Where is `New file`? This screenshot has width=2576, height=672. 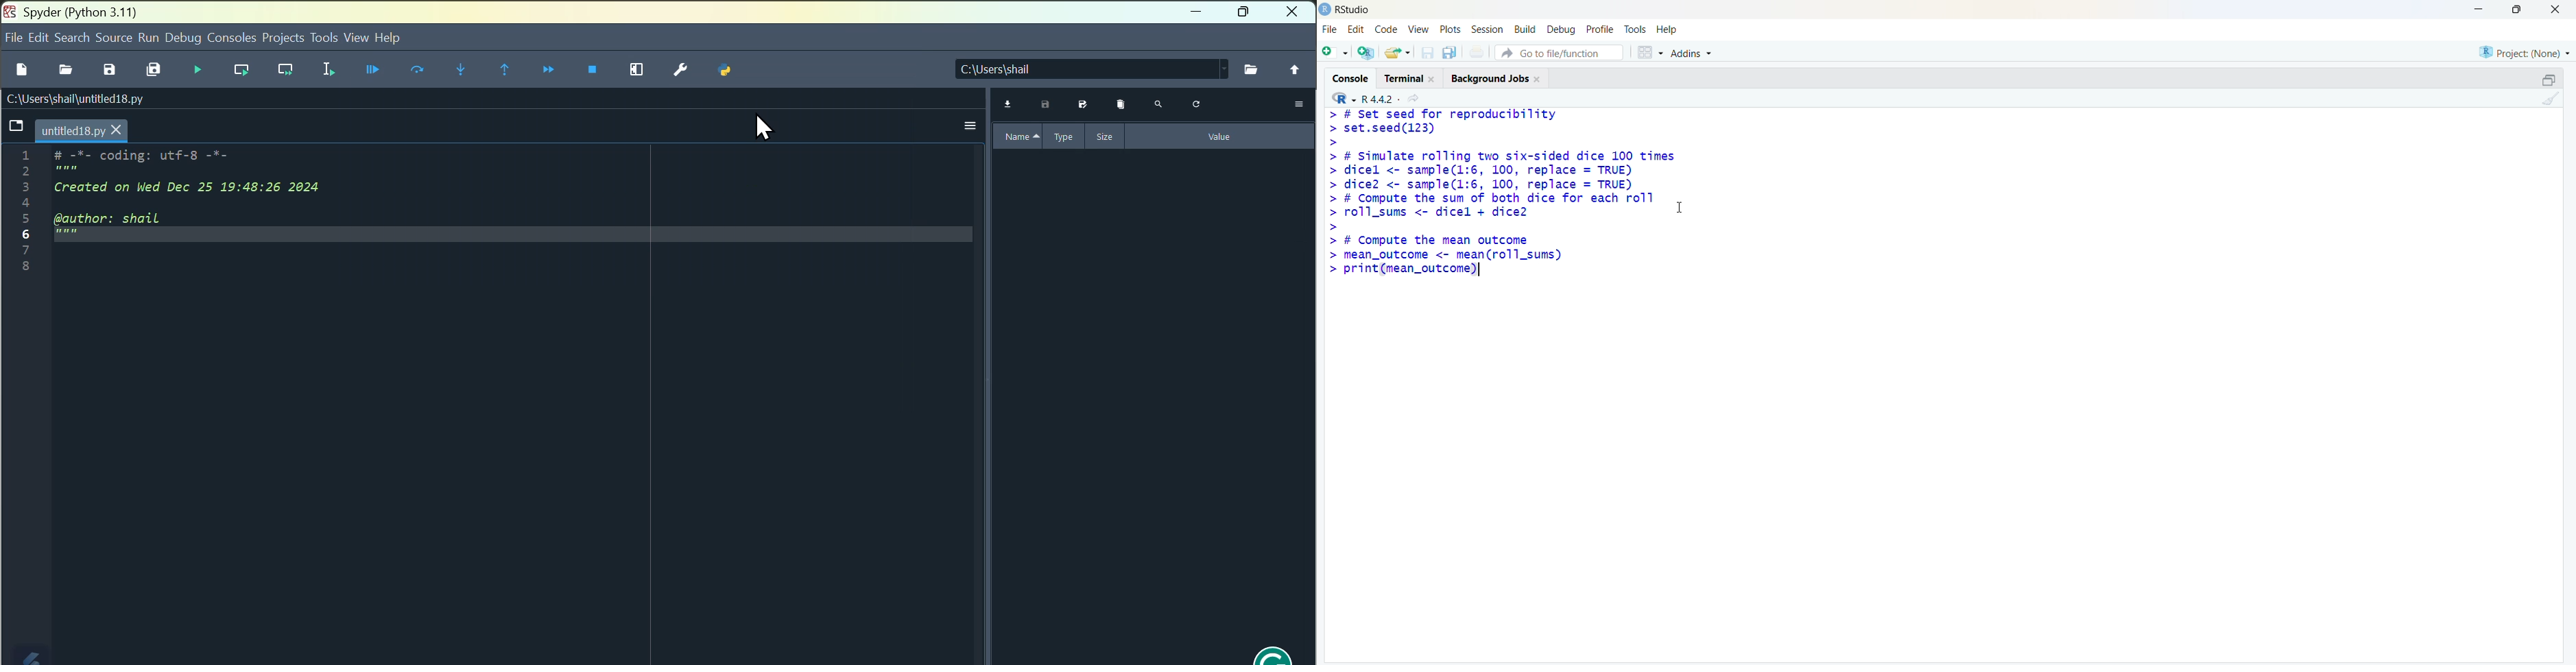 New file is located at coordinates (21, 69).